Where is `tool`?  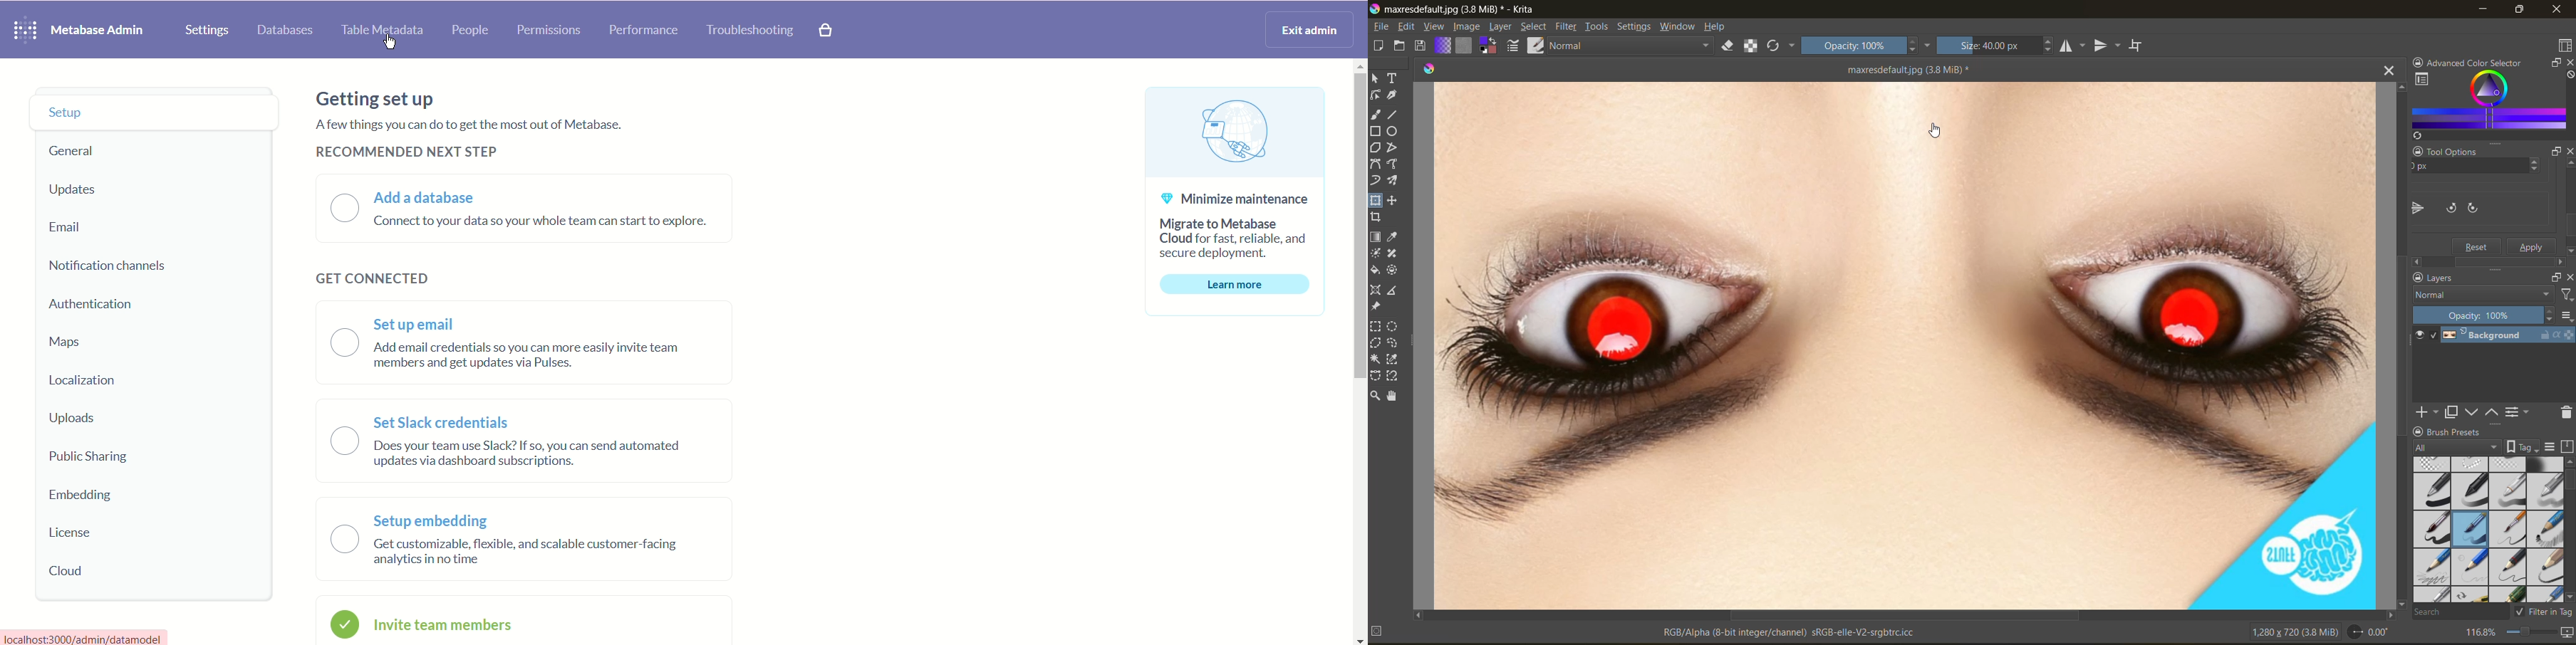 tool is located at coordinates (1375, 306).